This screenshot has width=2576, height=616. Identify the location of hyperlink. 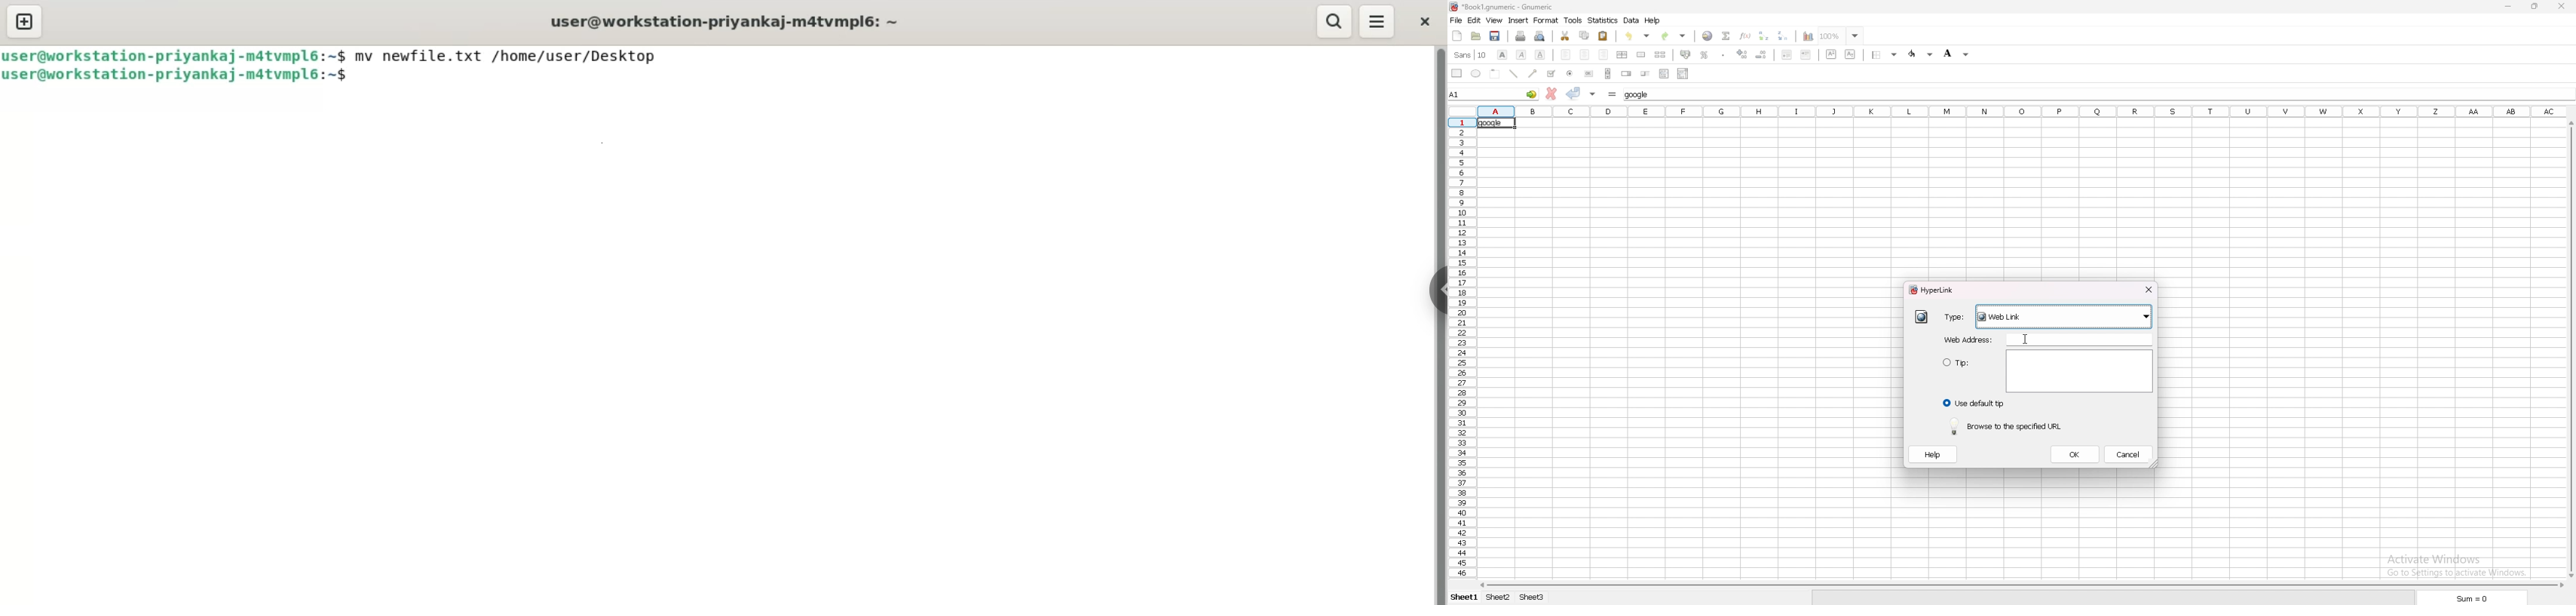
(1707, 36).